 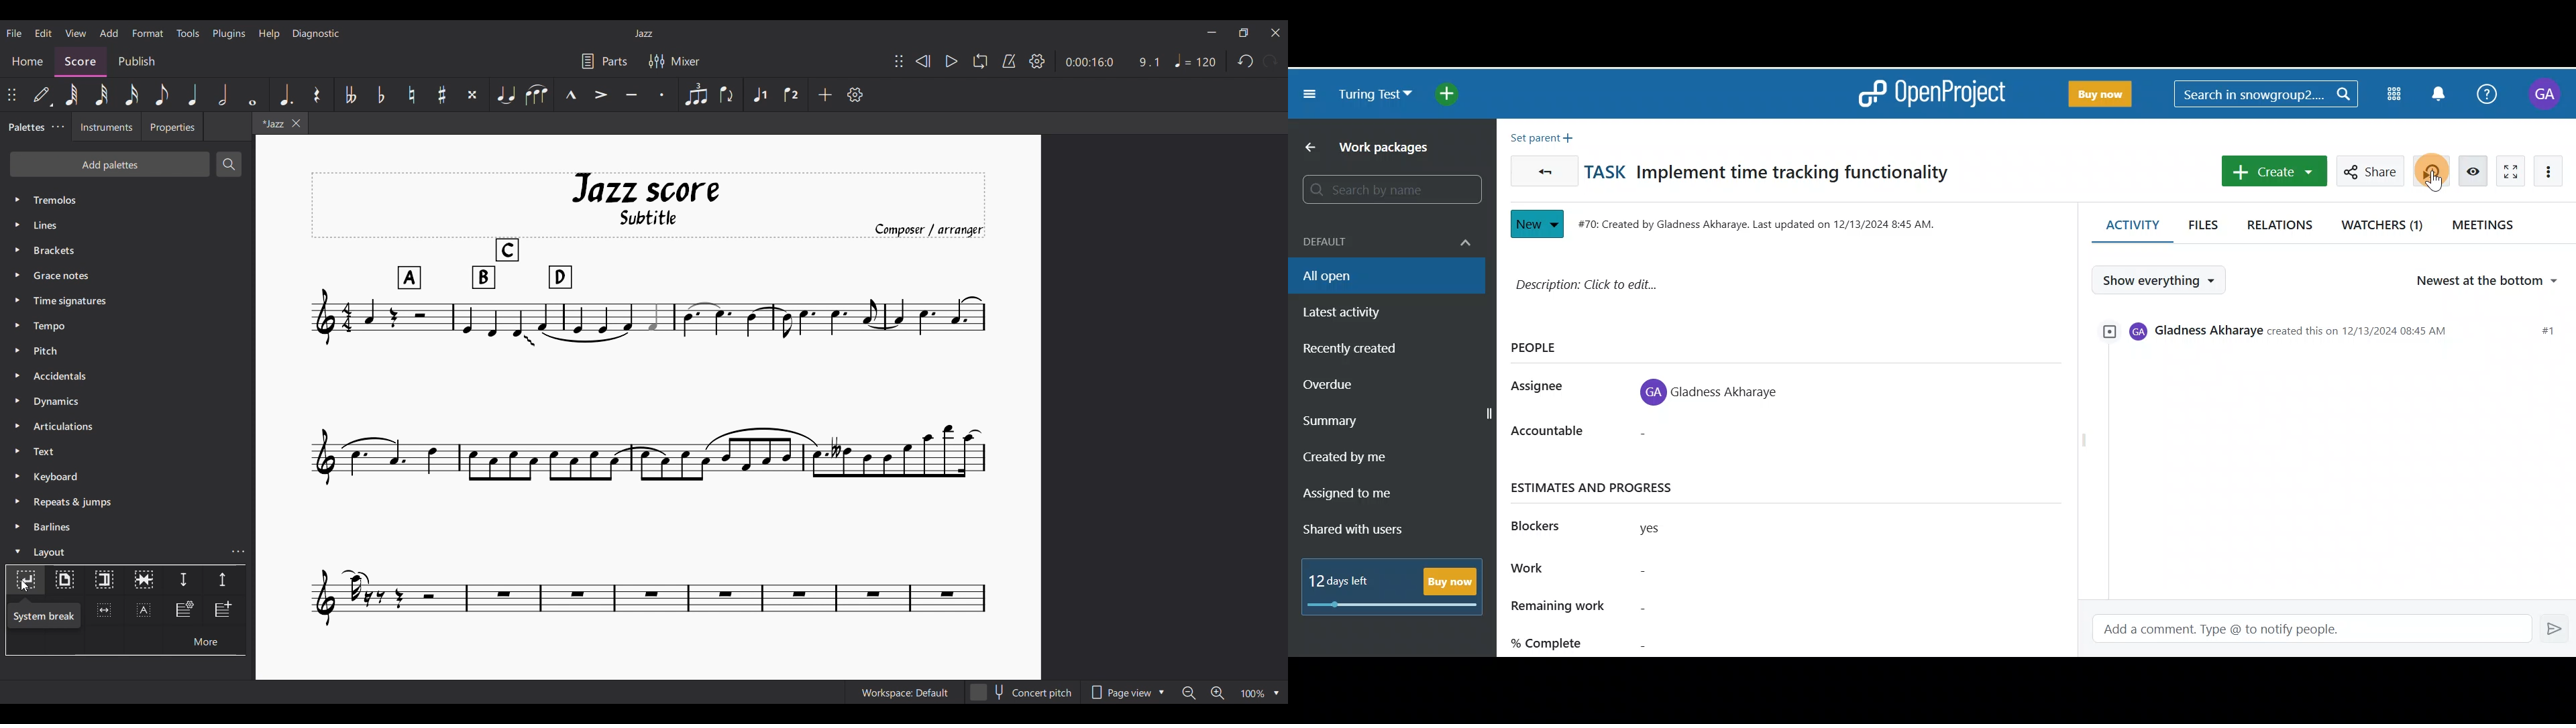 What do you see at coordinates (2204, 221) in the screenshot?
I see `Files` at bounding box center [2204, 221].